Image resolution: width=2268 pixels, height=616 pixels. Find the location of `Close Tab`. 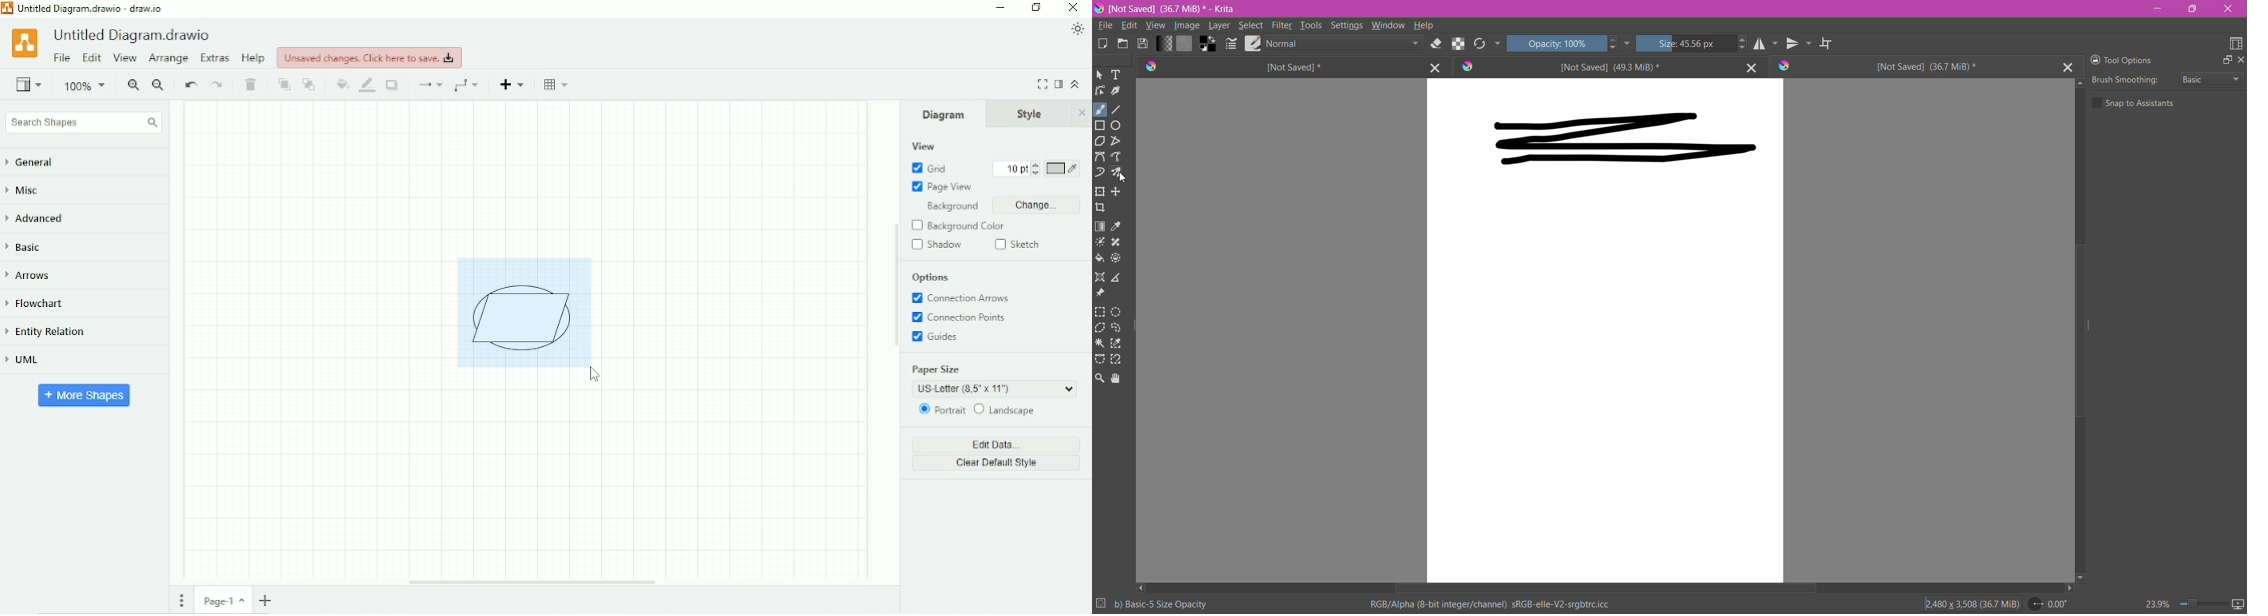

Close Tab is located at coordinates (1749, 67).